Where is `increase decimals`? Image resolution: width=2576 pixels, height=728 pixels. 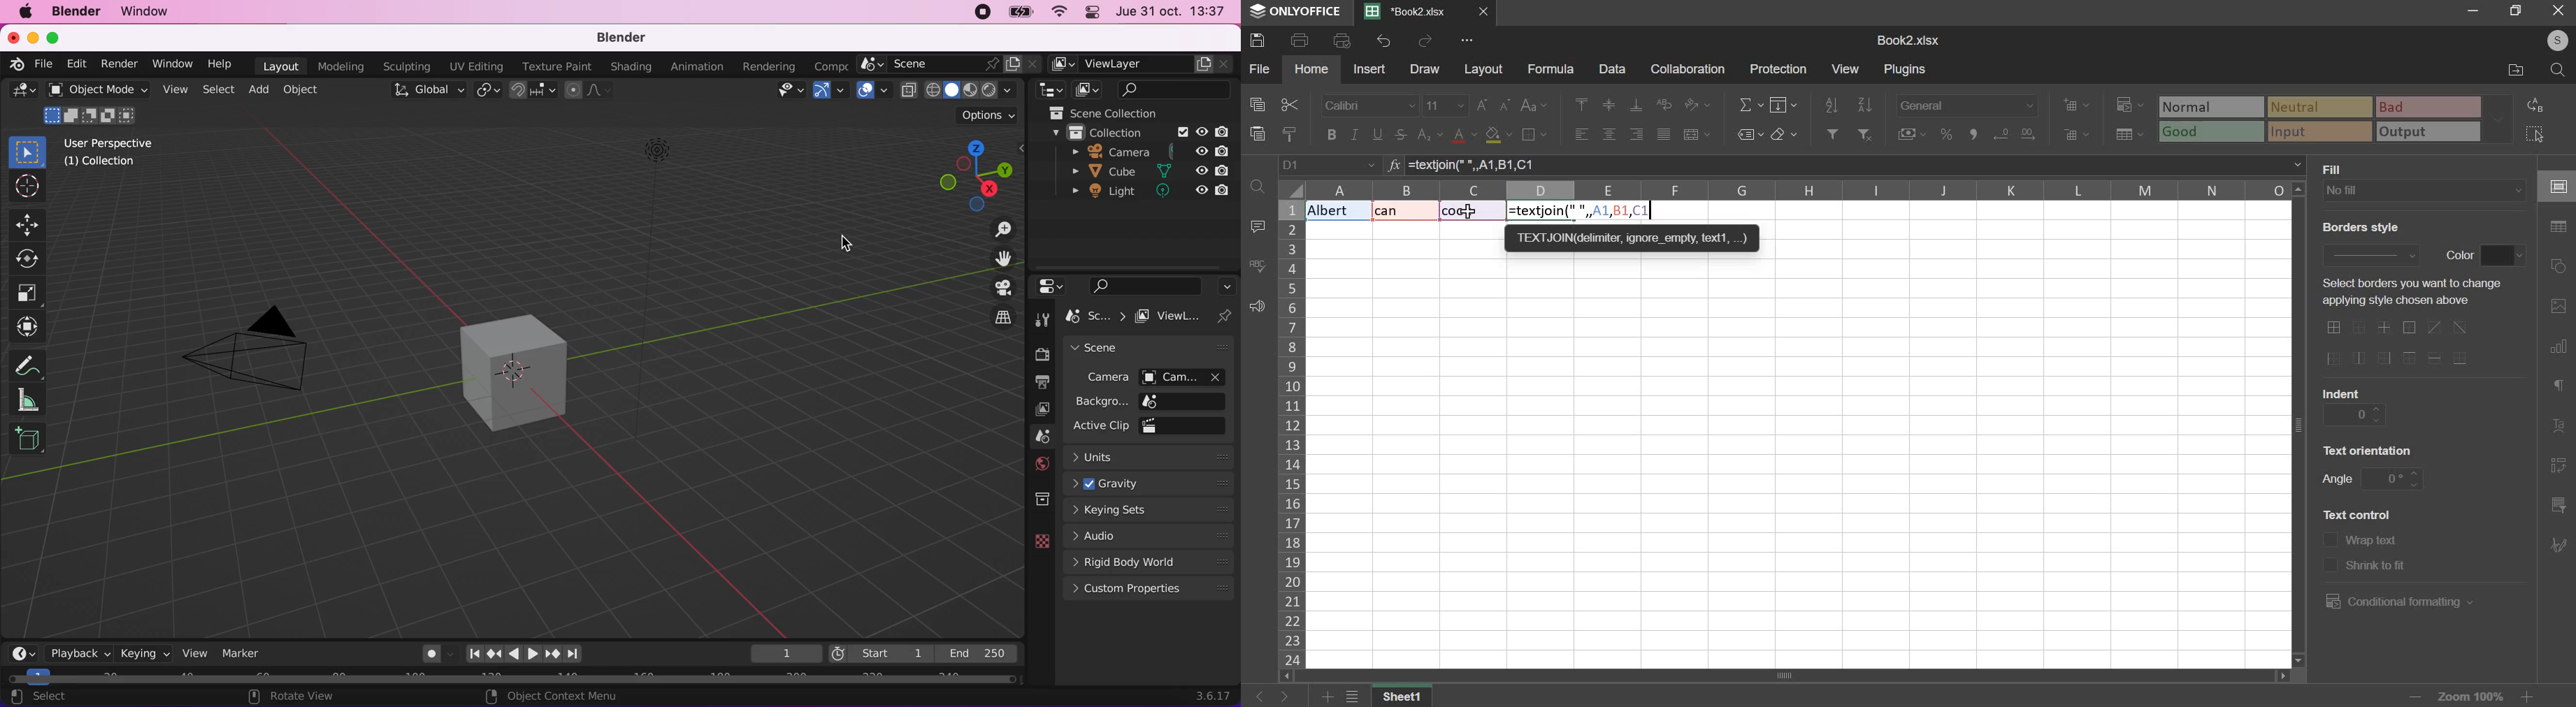
increase decimals is located at coordinates (2001, 132).